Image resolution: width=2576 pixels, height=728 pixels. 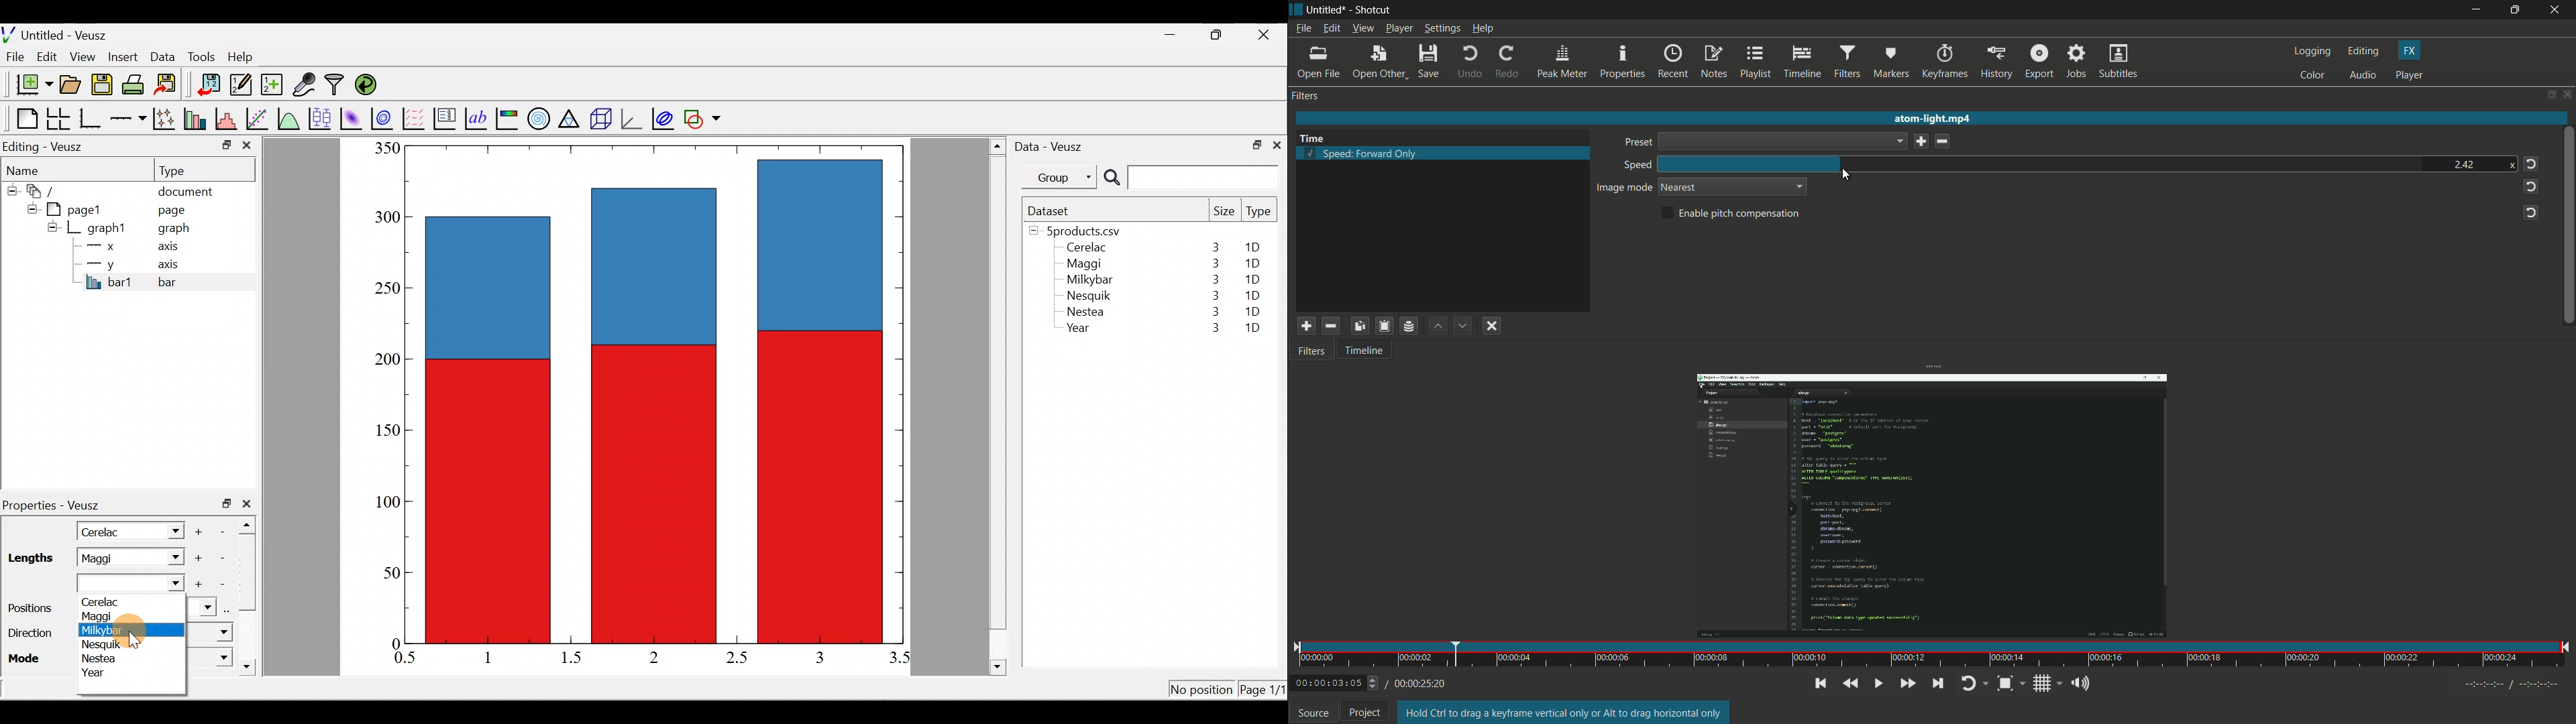 I want to click on move filter down, so click(x=1463, y=326).